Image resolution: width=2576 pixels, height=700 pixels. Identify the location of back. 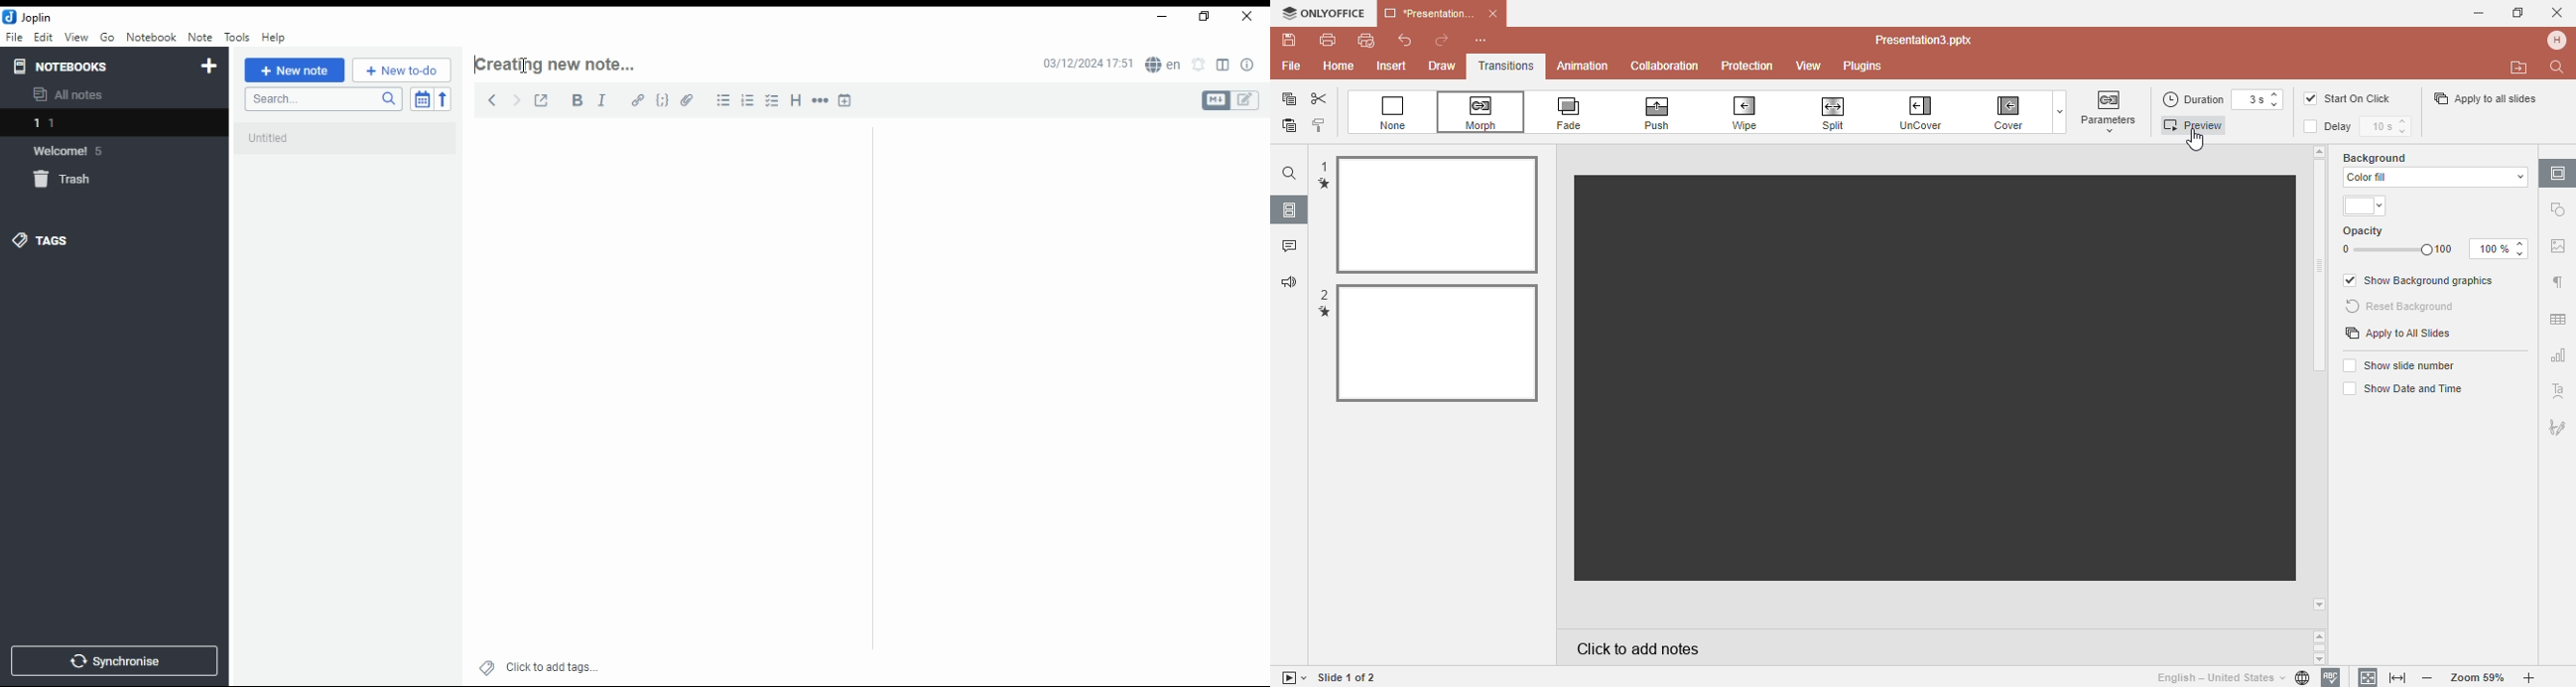
(488, 98).